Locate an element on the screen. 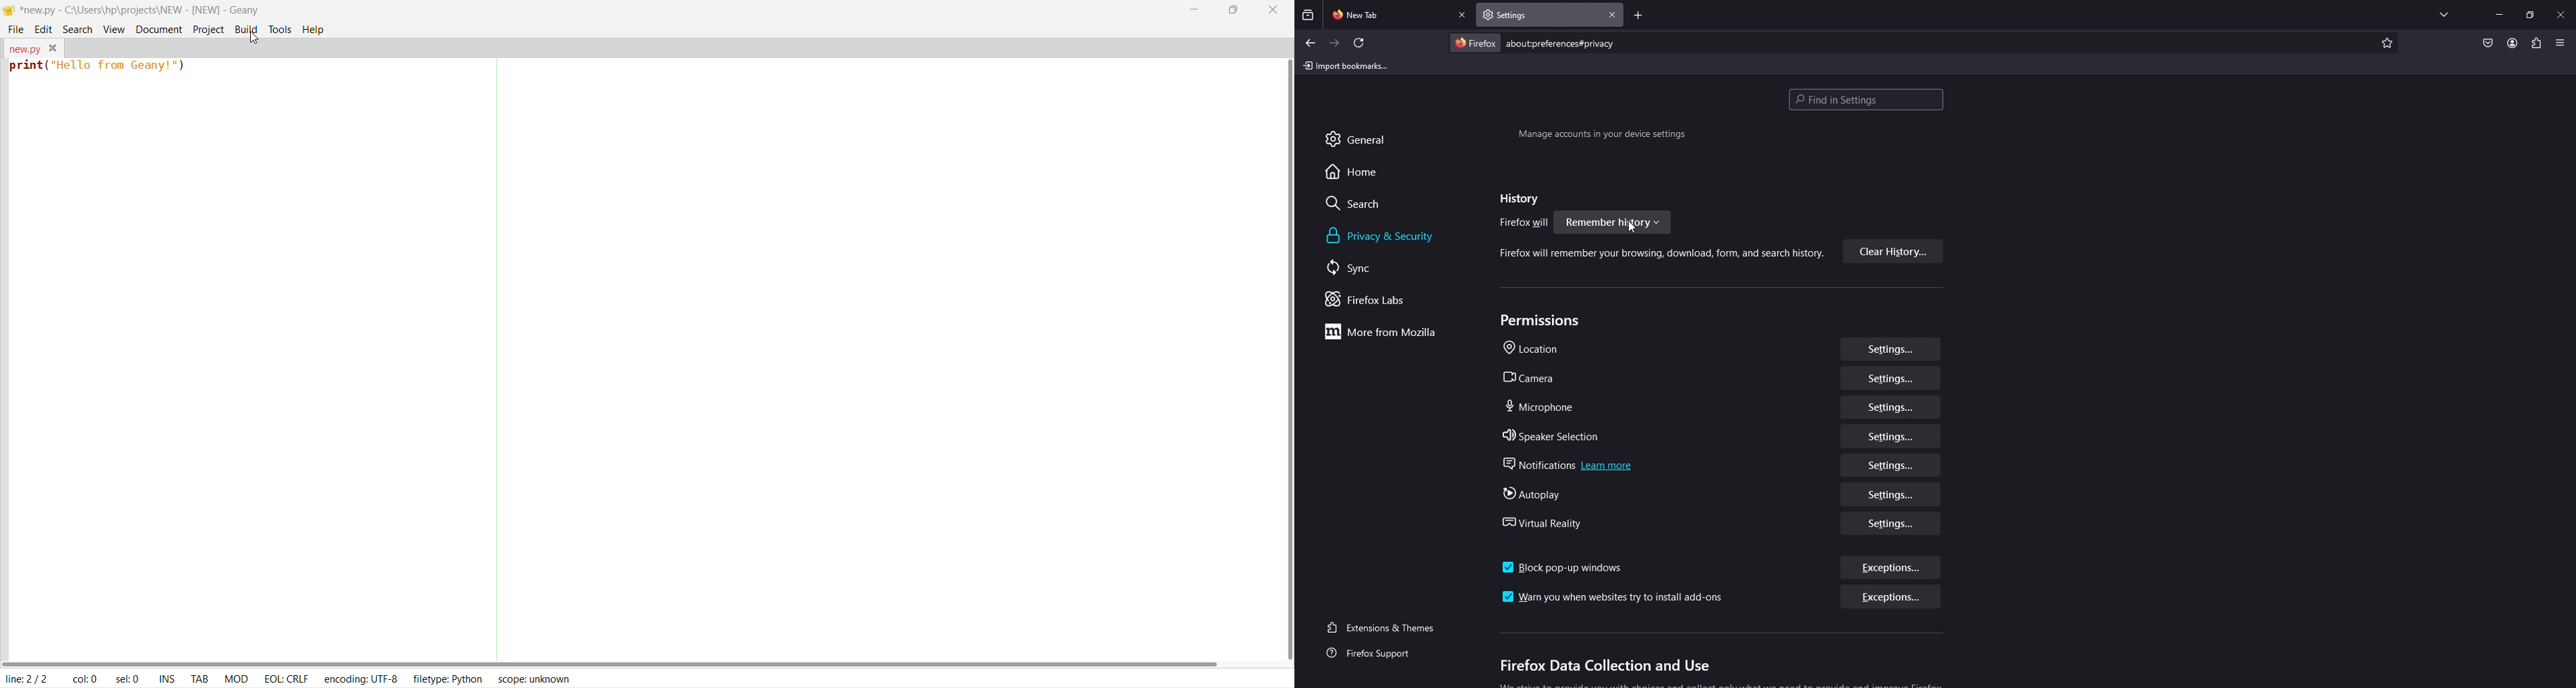  cursor is located at coordinates (247, 50).